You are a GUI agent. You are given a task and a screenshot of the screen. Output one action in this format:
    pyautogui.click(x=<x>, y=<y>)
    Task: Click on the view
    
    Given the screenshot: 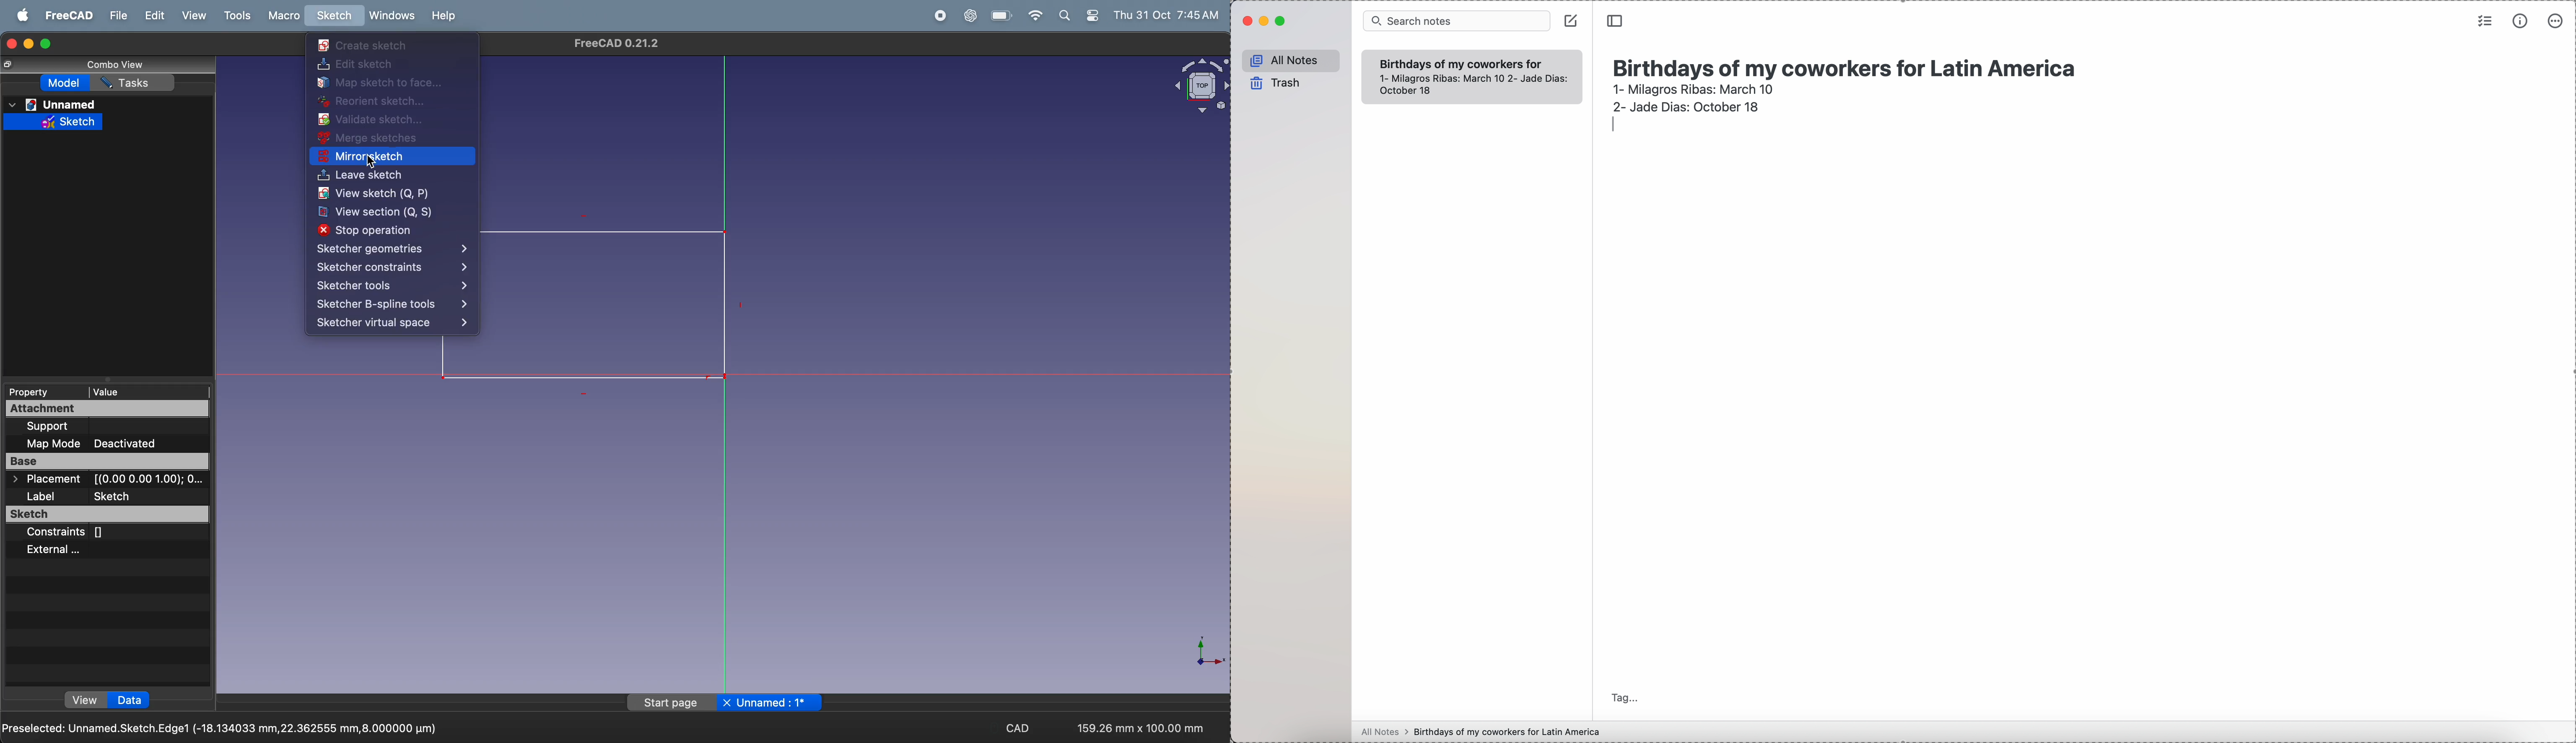 What is the action you would take?
    pyautogui.click(x=190, y=16)
    